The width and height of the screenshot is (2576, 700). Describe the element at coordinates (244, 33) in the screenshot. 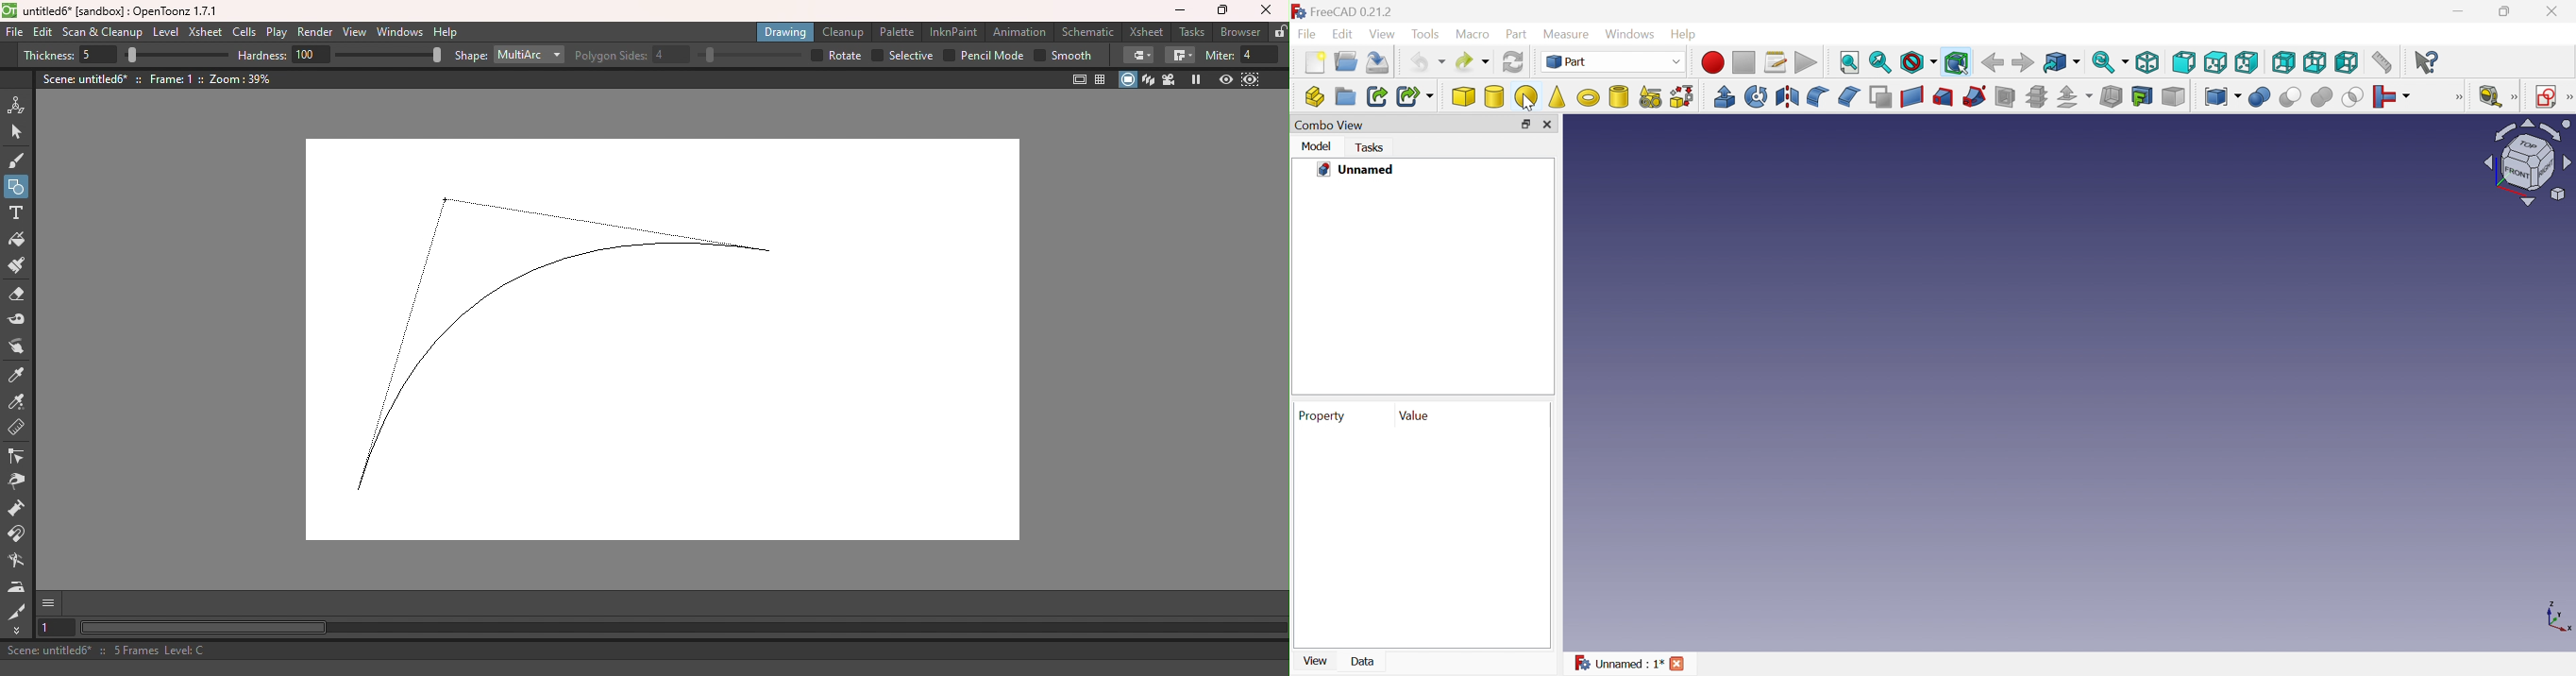

I see `Cells` at that location.